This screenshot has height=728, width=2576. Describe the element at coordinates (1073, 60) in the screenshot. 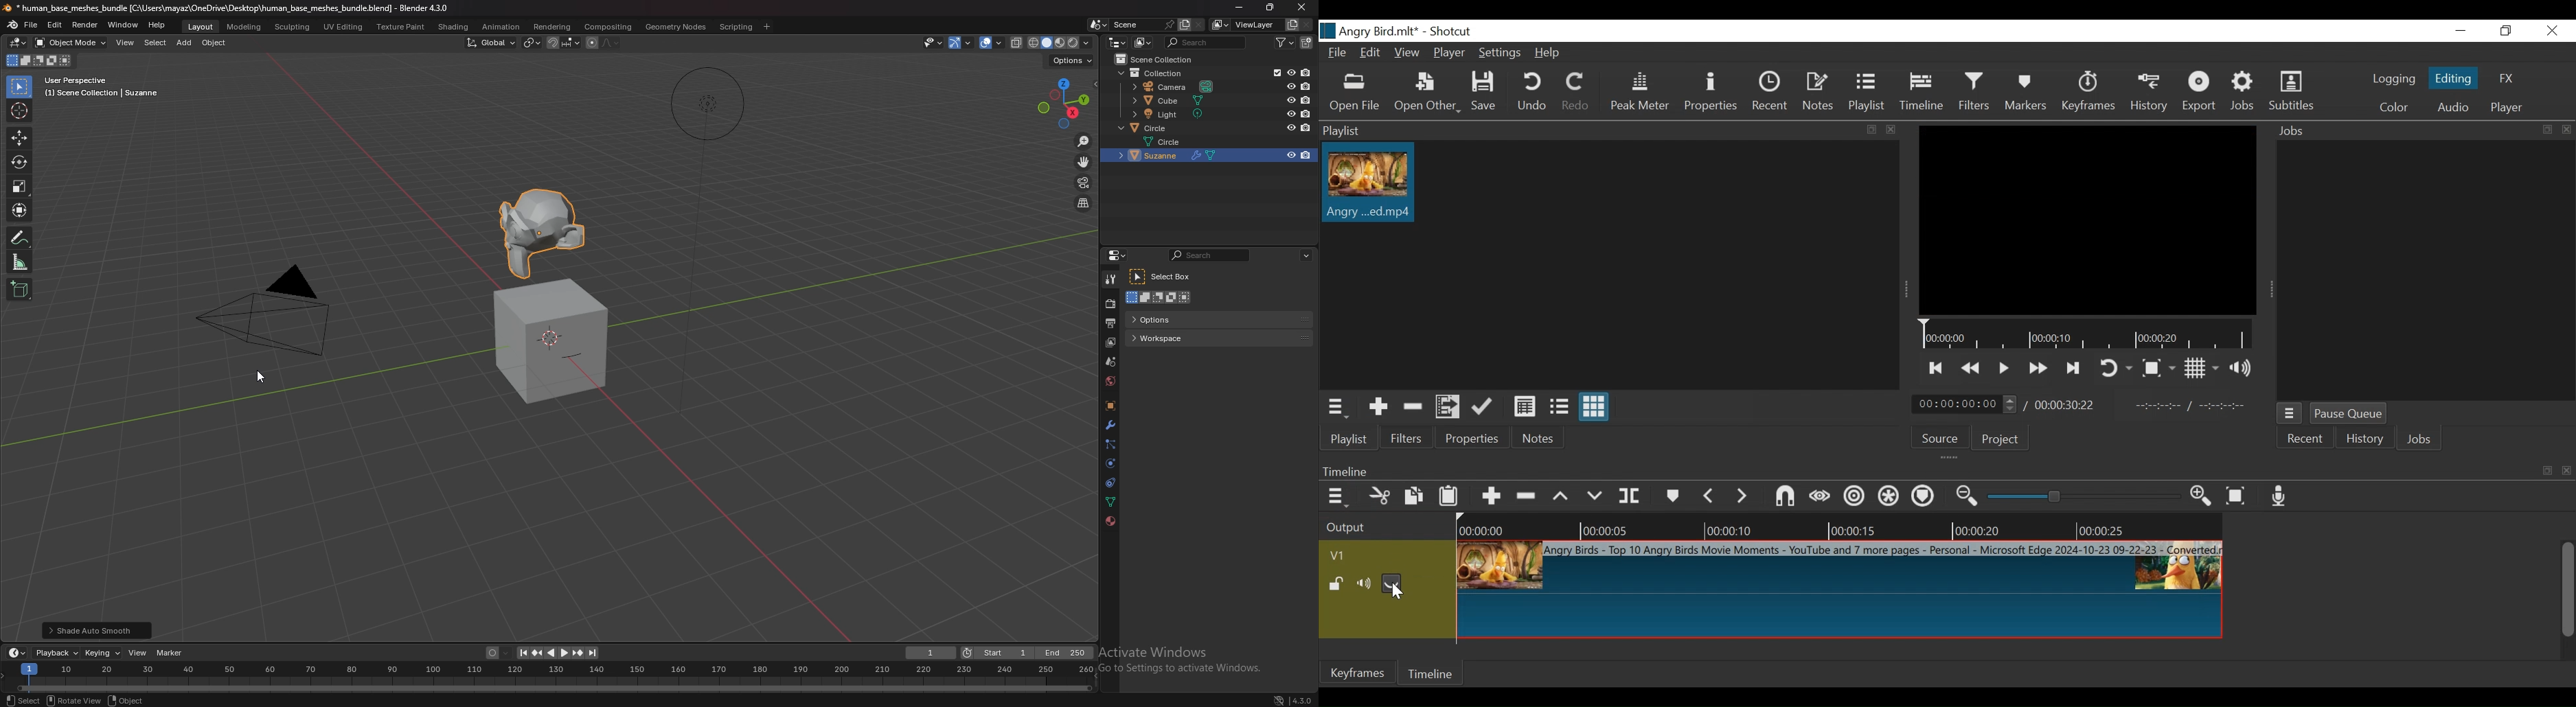

I see `options` at that location.